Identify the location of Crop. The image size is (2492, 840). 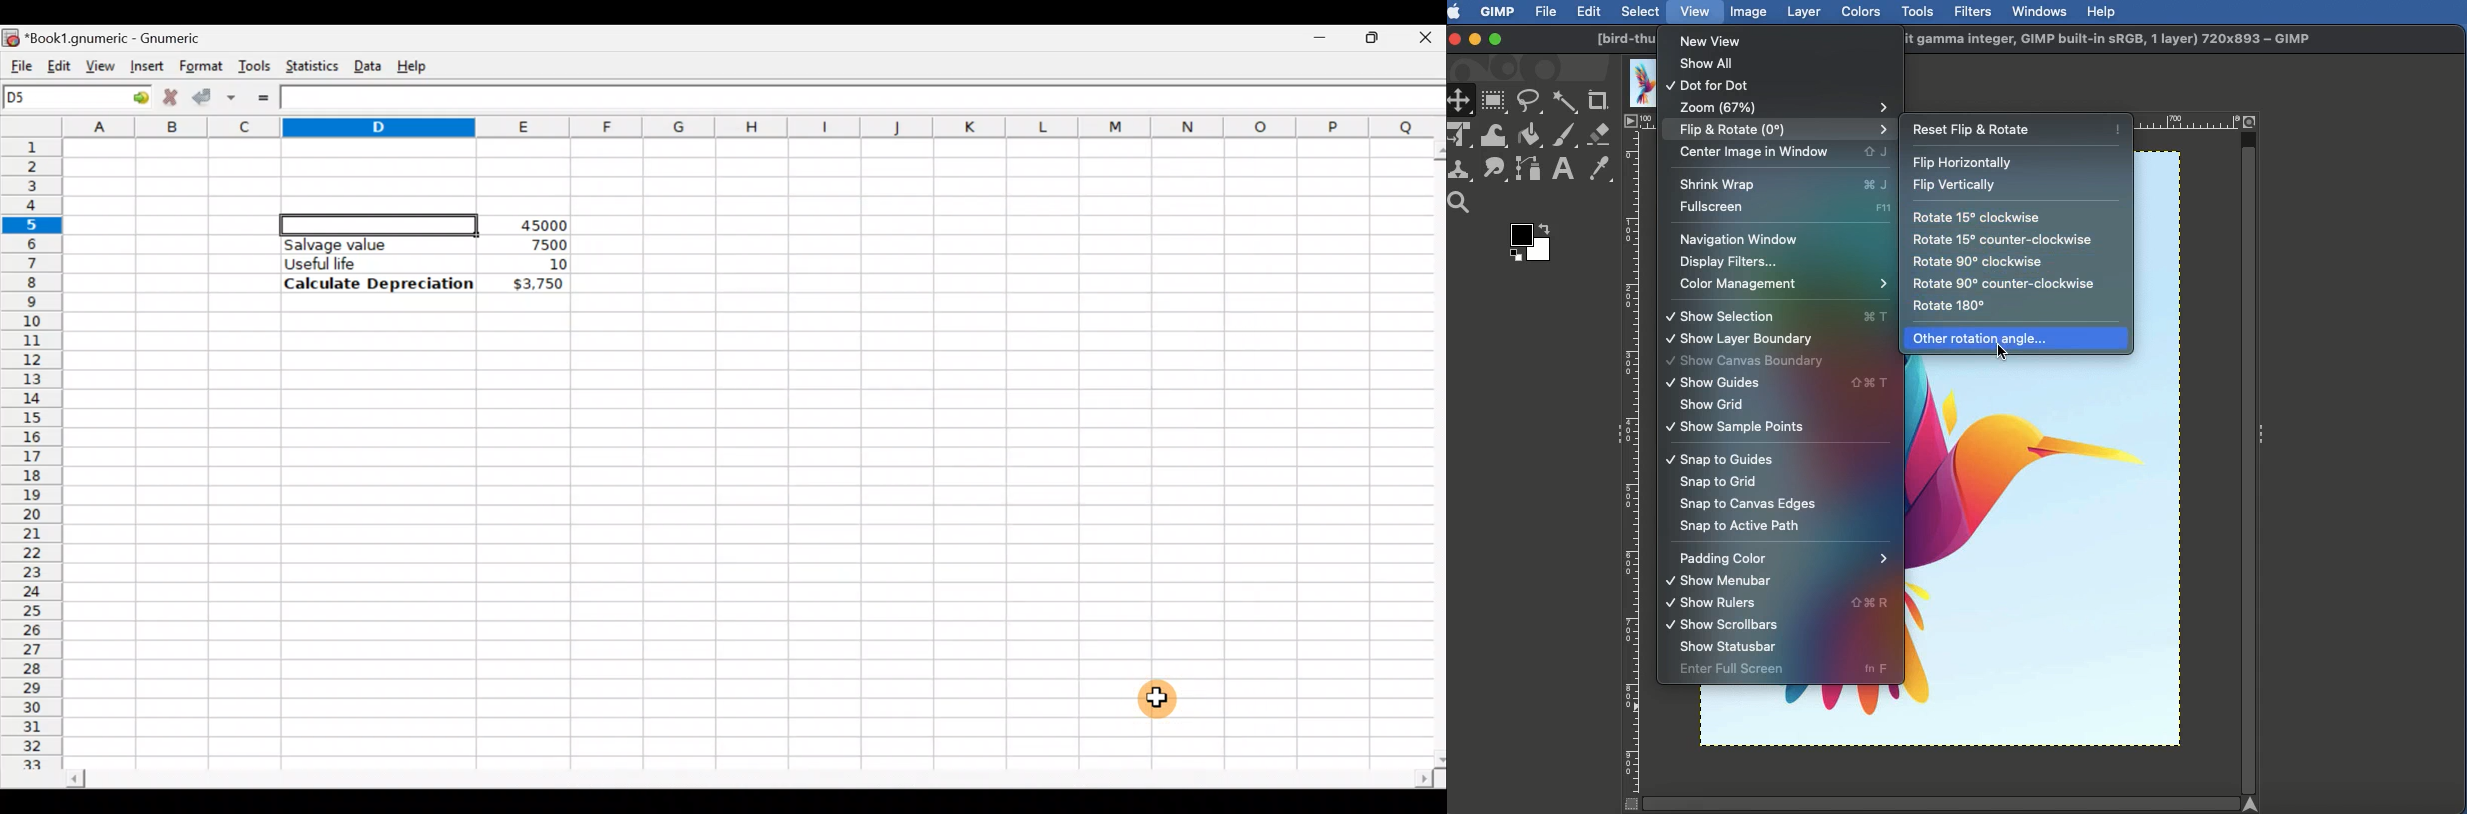
(1598, 101).